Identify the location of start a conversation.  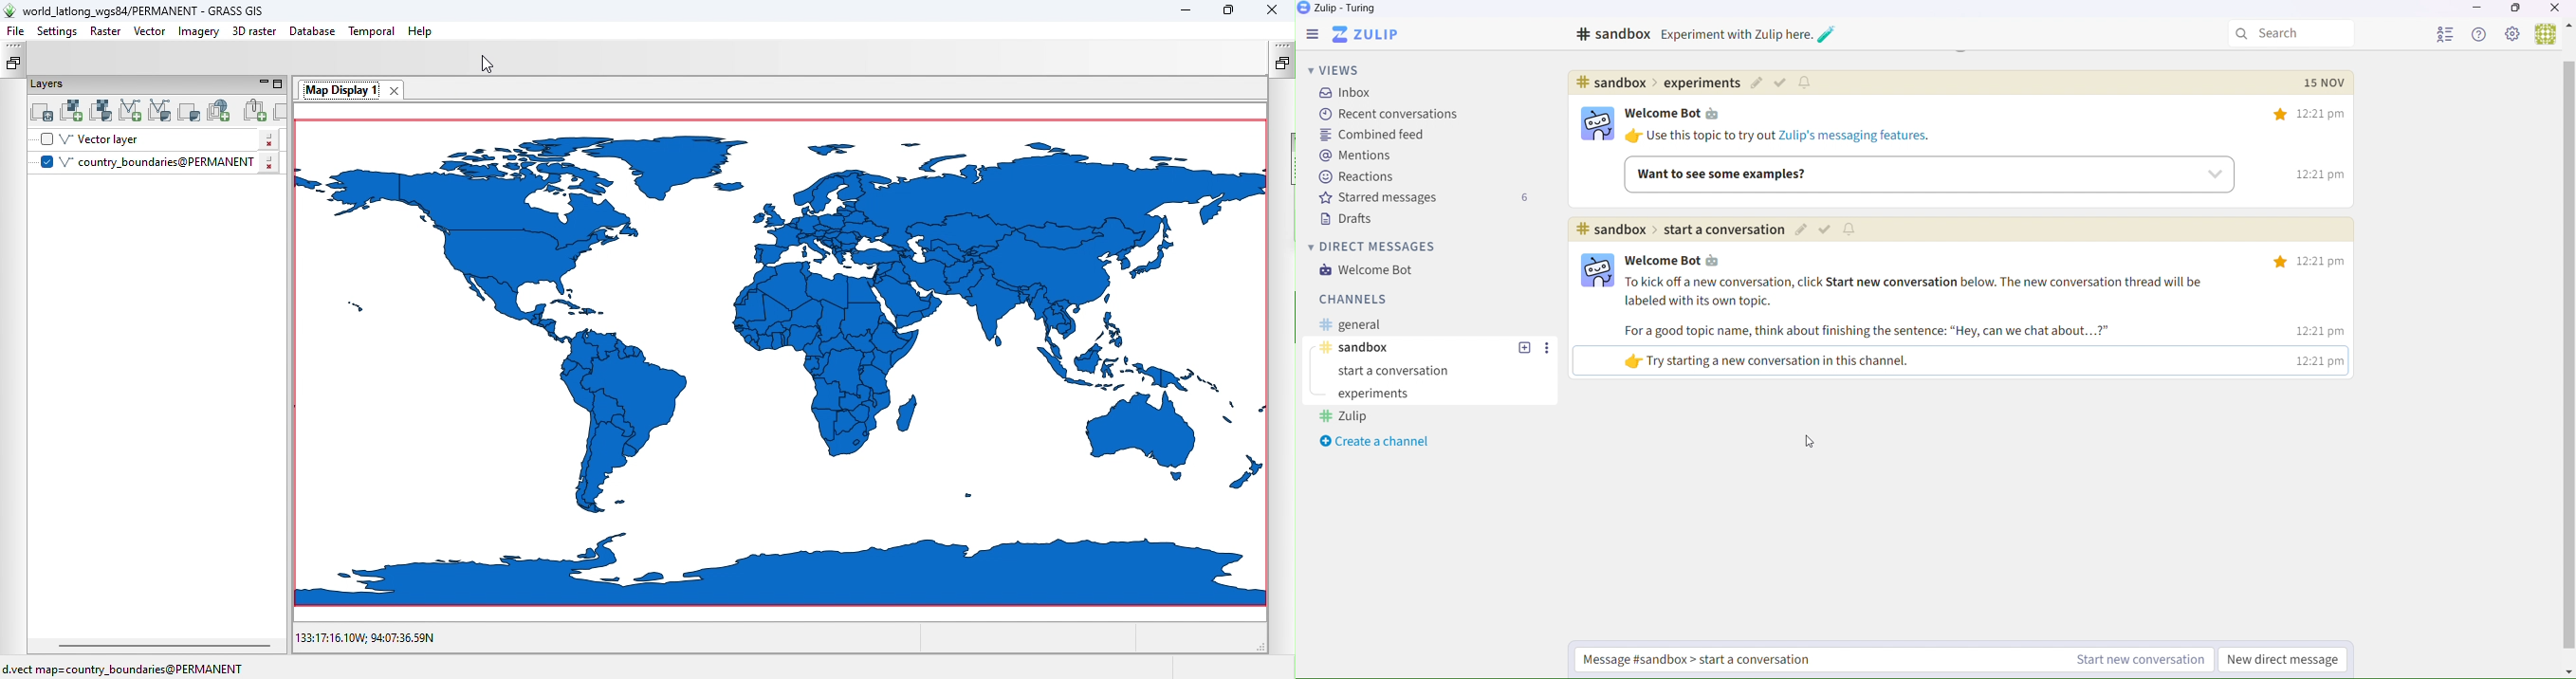
(1402, 373).